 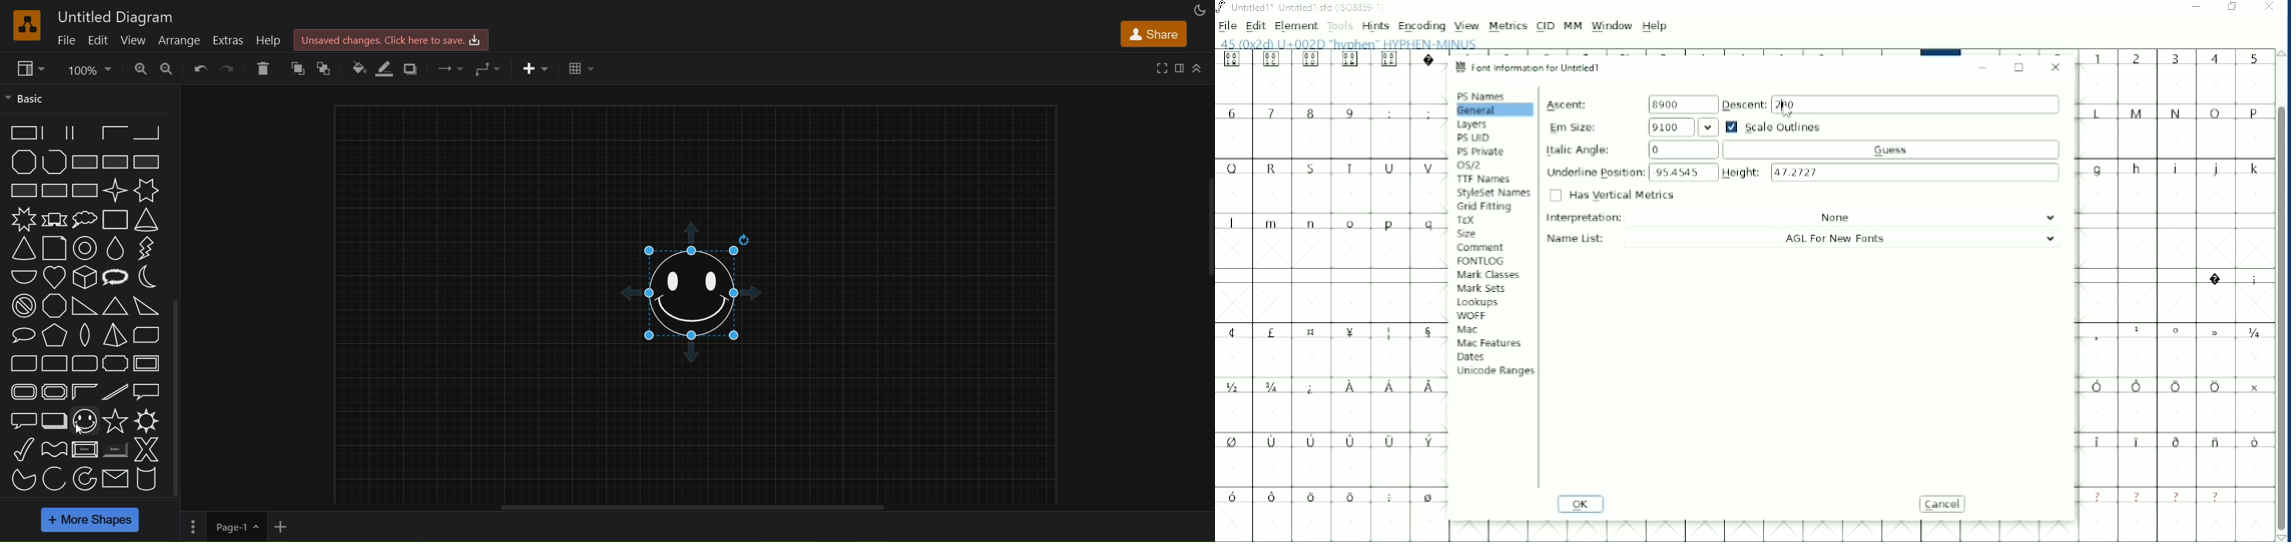 What do you see at coordinates (2198, 8) in the screenshot?
I see `Minimize` at bounding box center [2198, 8].